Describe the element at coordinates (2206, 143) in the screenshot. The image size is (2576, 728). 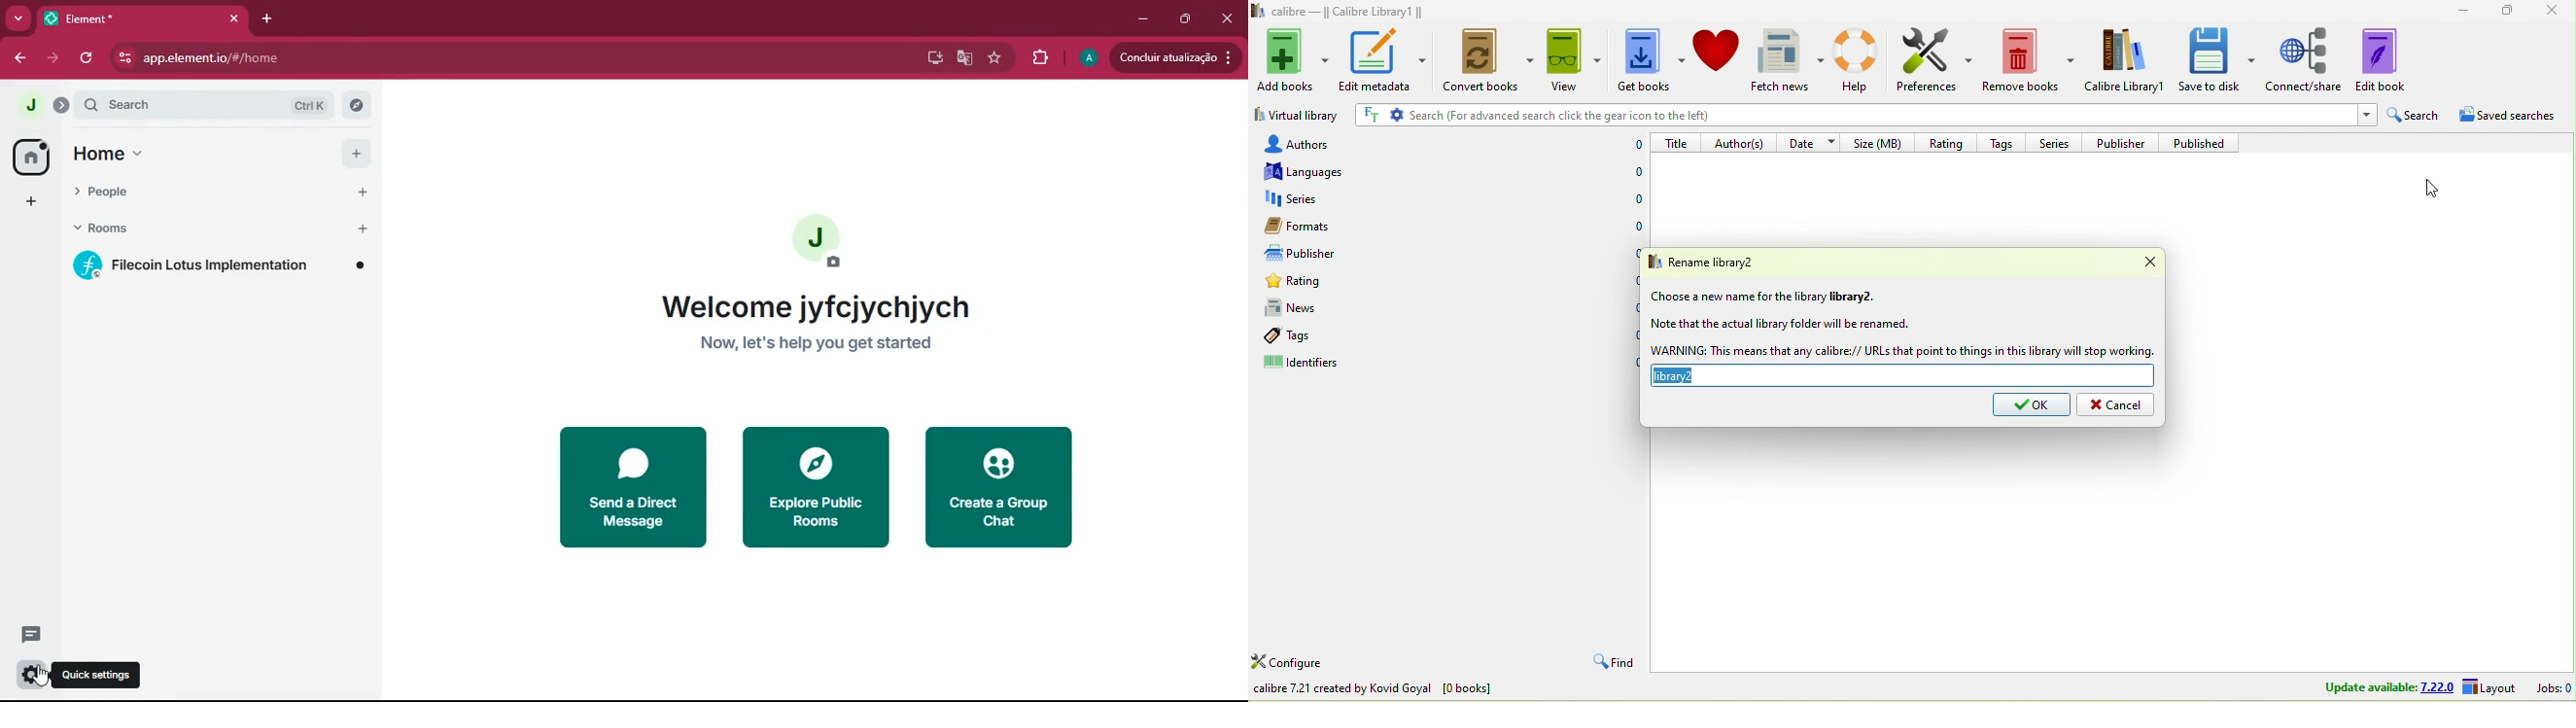
I see `published` at that location.